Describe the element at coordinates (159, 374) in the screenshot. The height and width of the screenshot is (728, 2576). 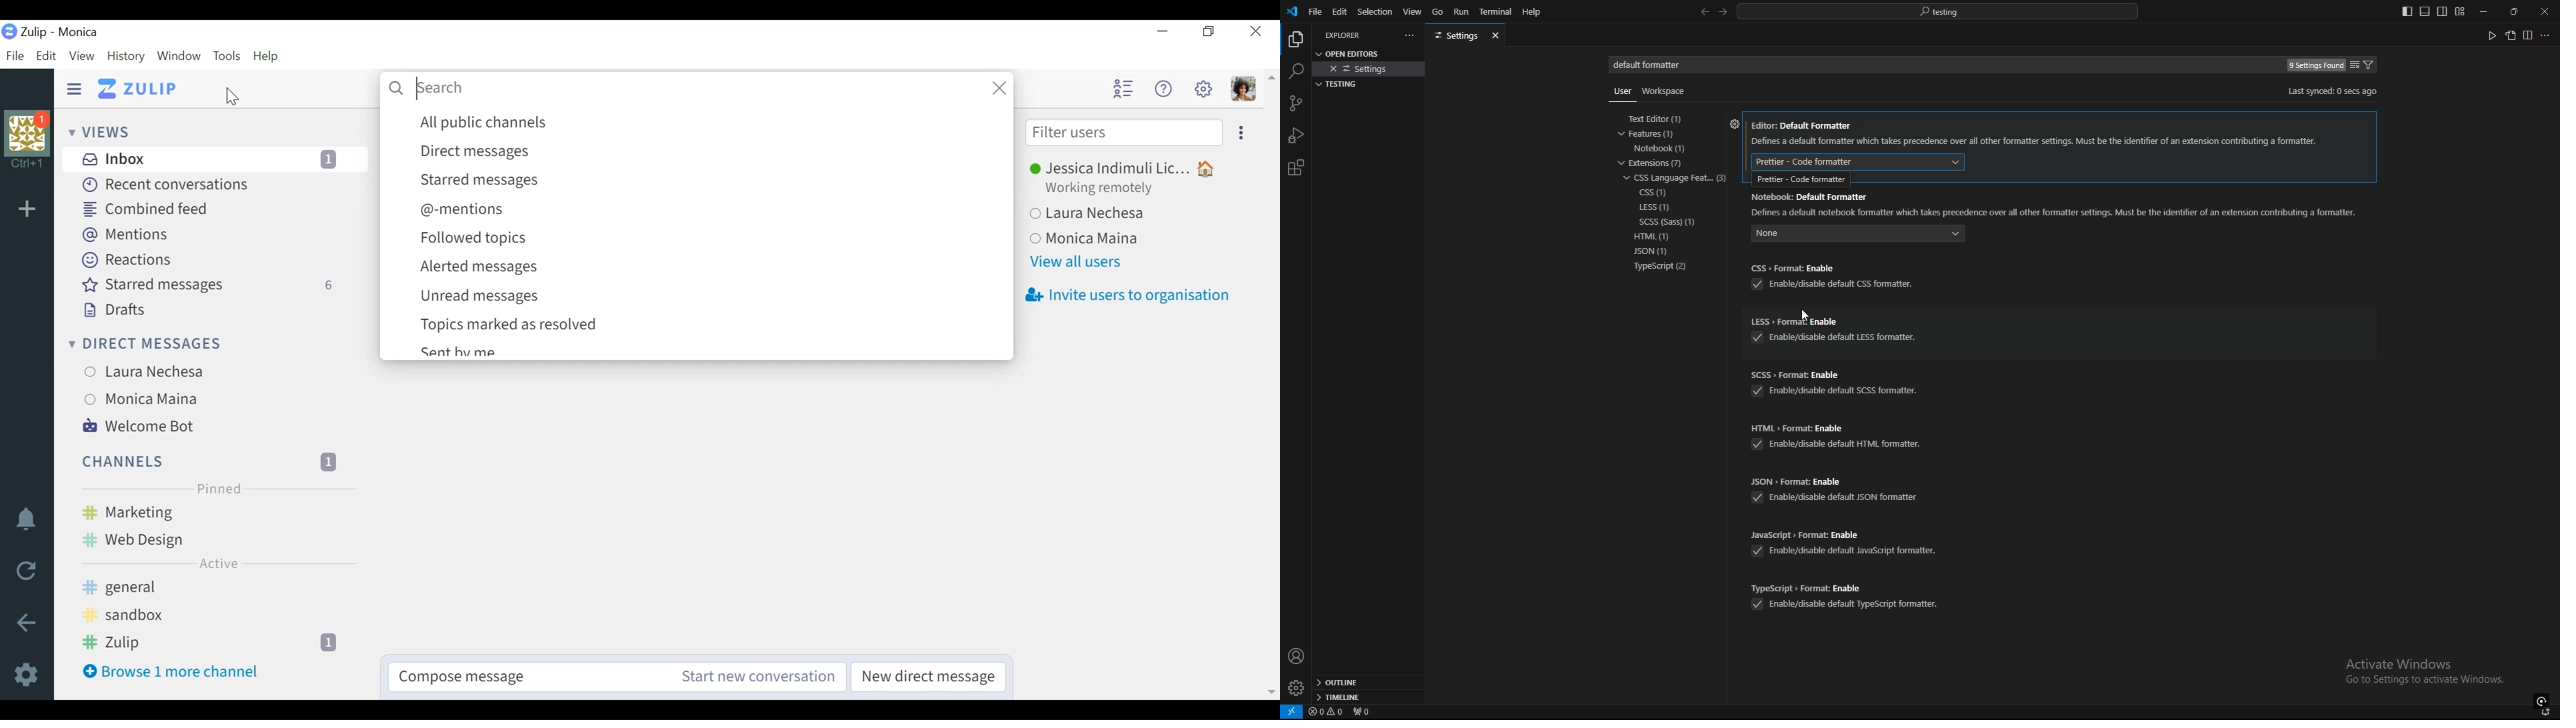
I see `Users` at that location.